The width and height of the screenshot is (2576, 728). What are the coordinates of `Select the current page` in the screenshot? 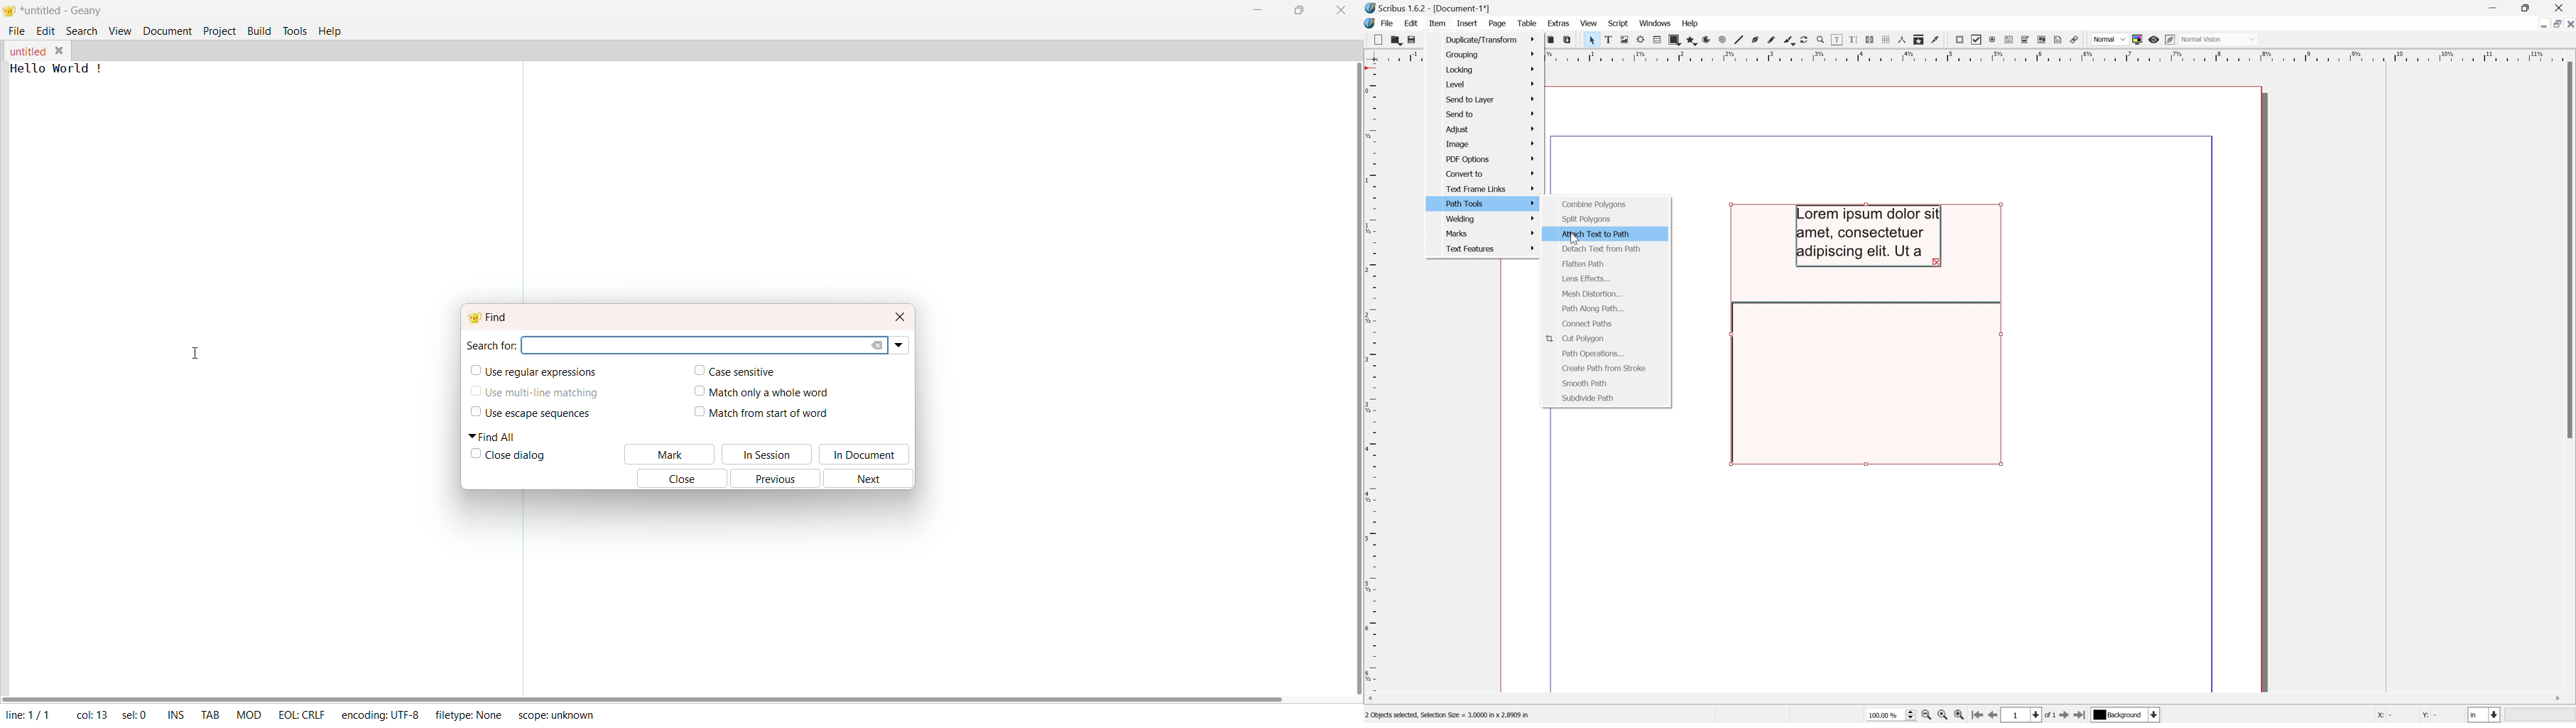 It's located at (2024, 714).